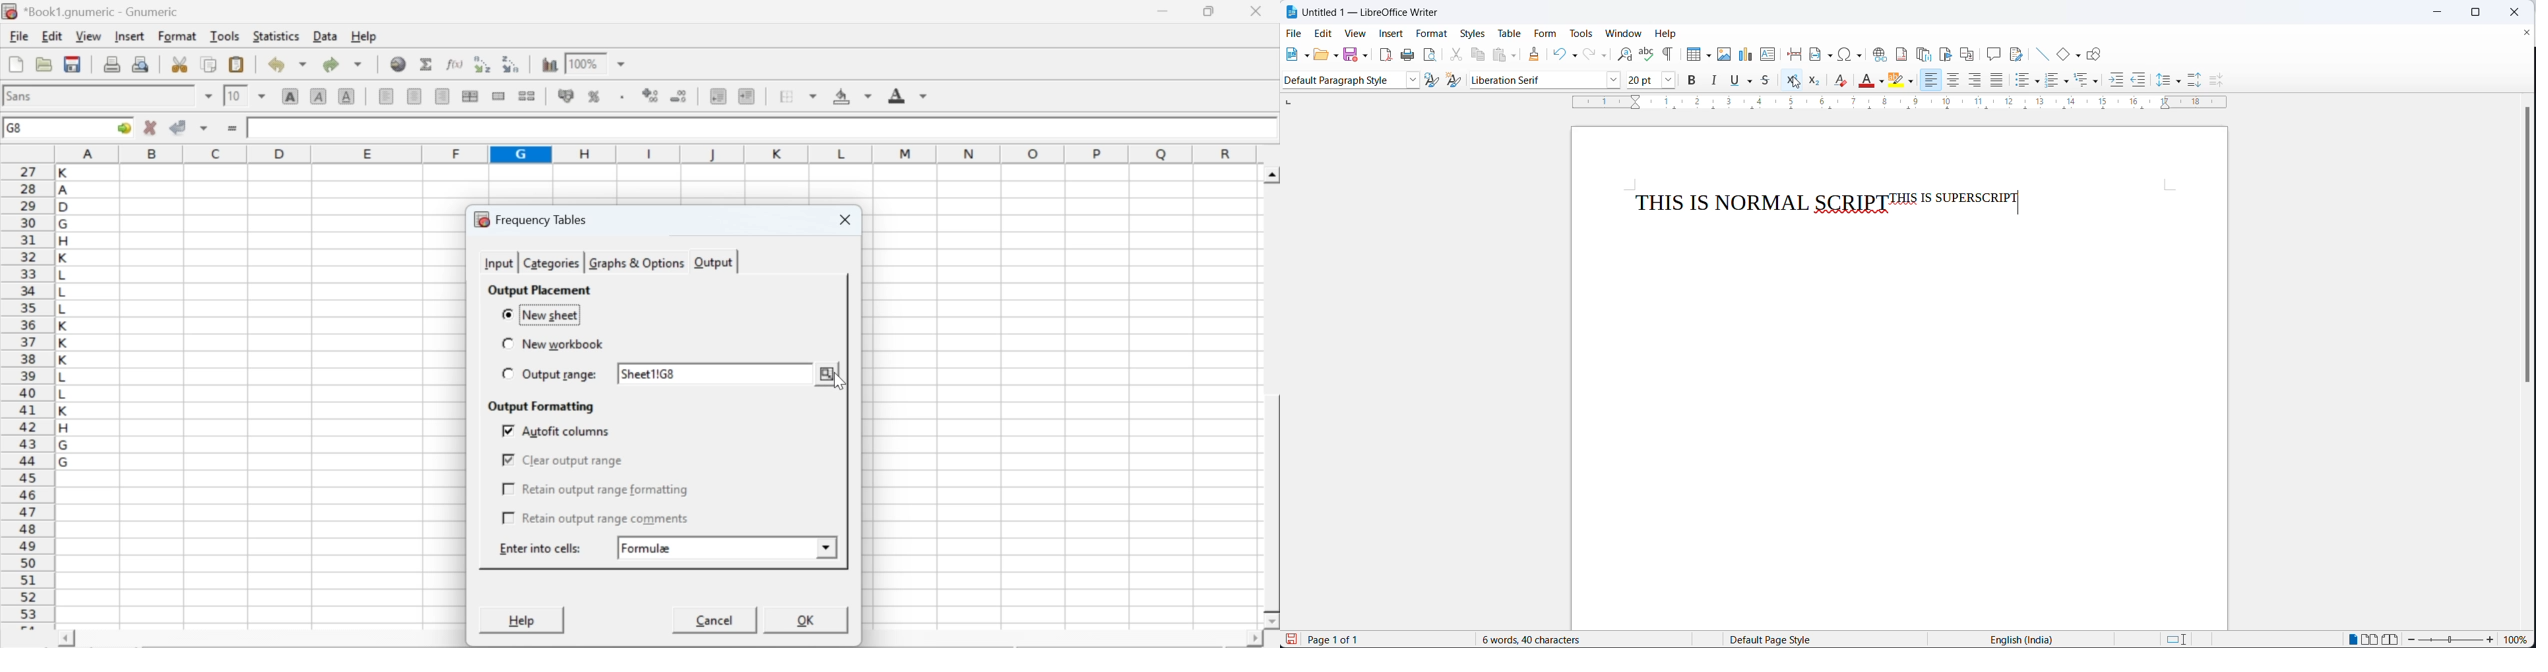 The width and height of the screenshot is (2548, 672). What do you see at coordinates (470, 96) in the screenshot?
I see `center horizontally` at bounding box center [470, 96].